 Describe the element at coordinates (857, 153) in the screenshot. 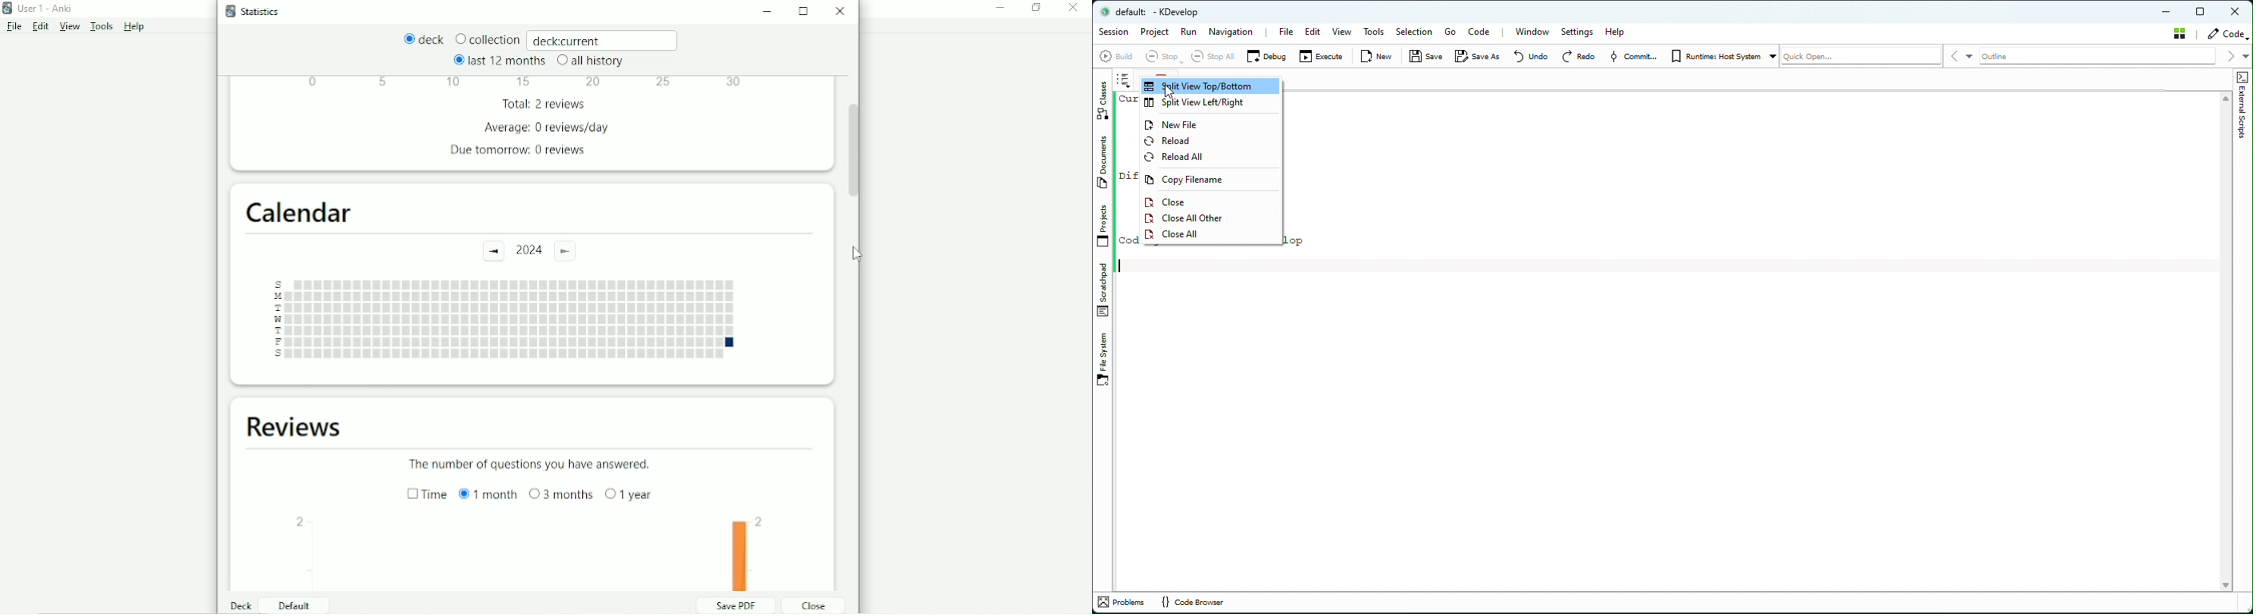

I see `Vertical scrollbar` at that location.